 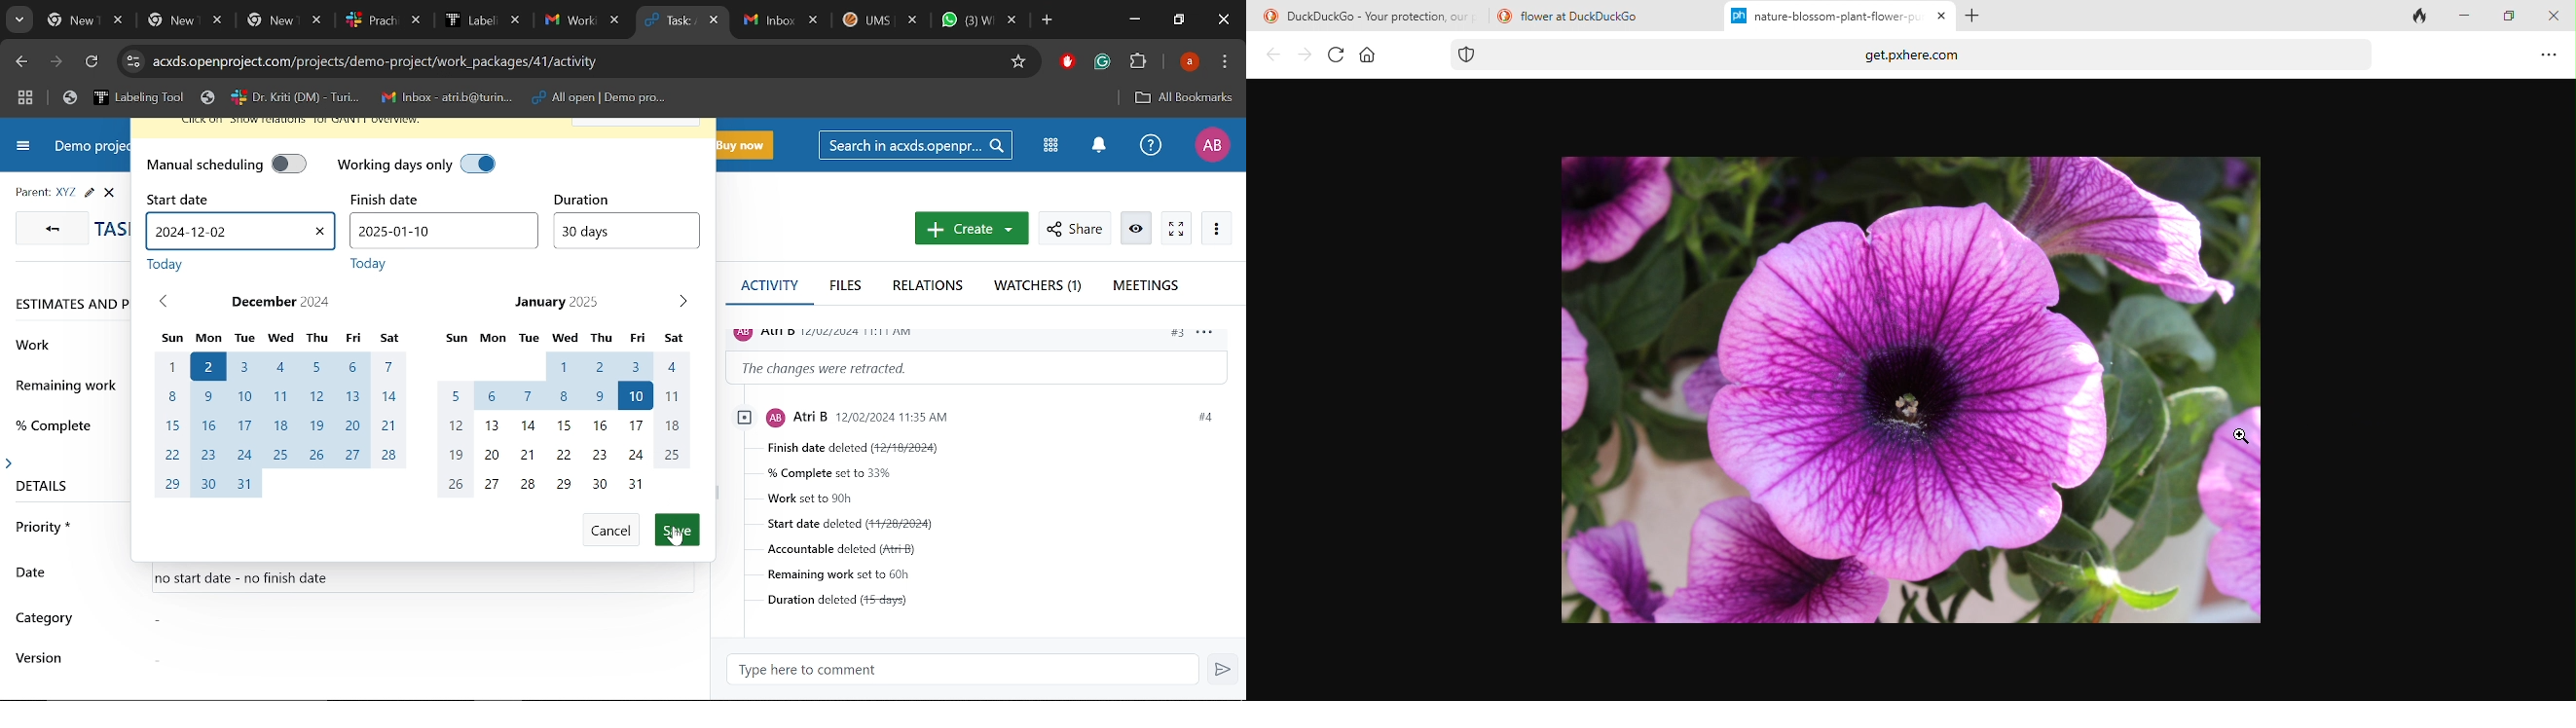 What do you see at coordinates (2550, 56) in the screenshot?
I see `option` at bounding box center [2550, 56].